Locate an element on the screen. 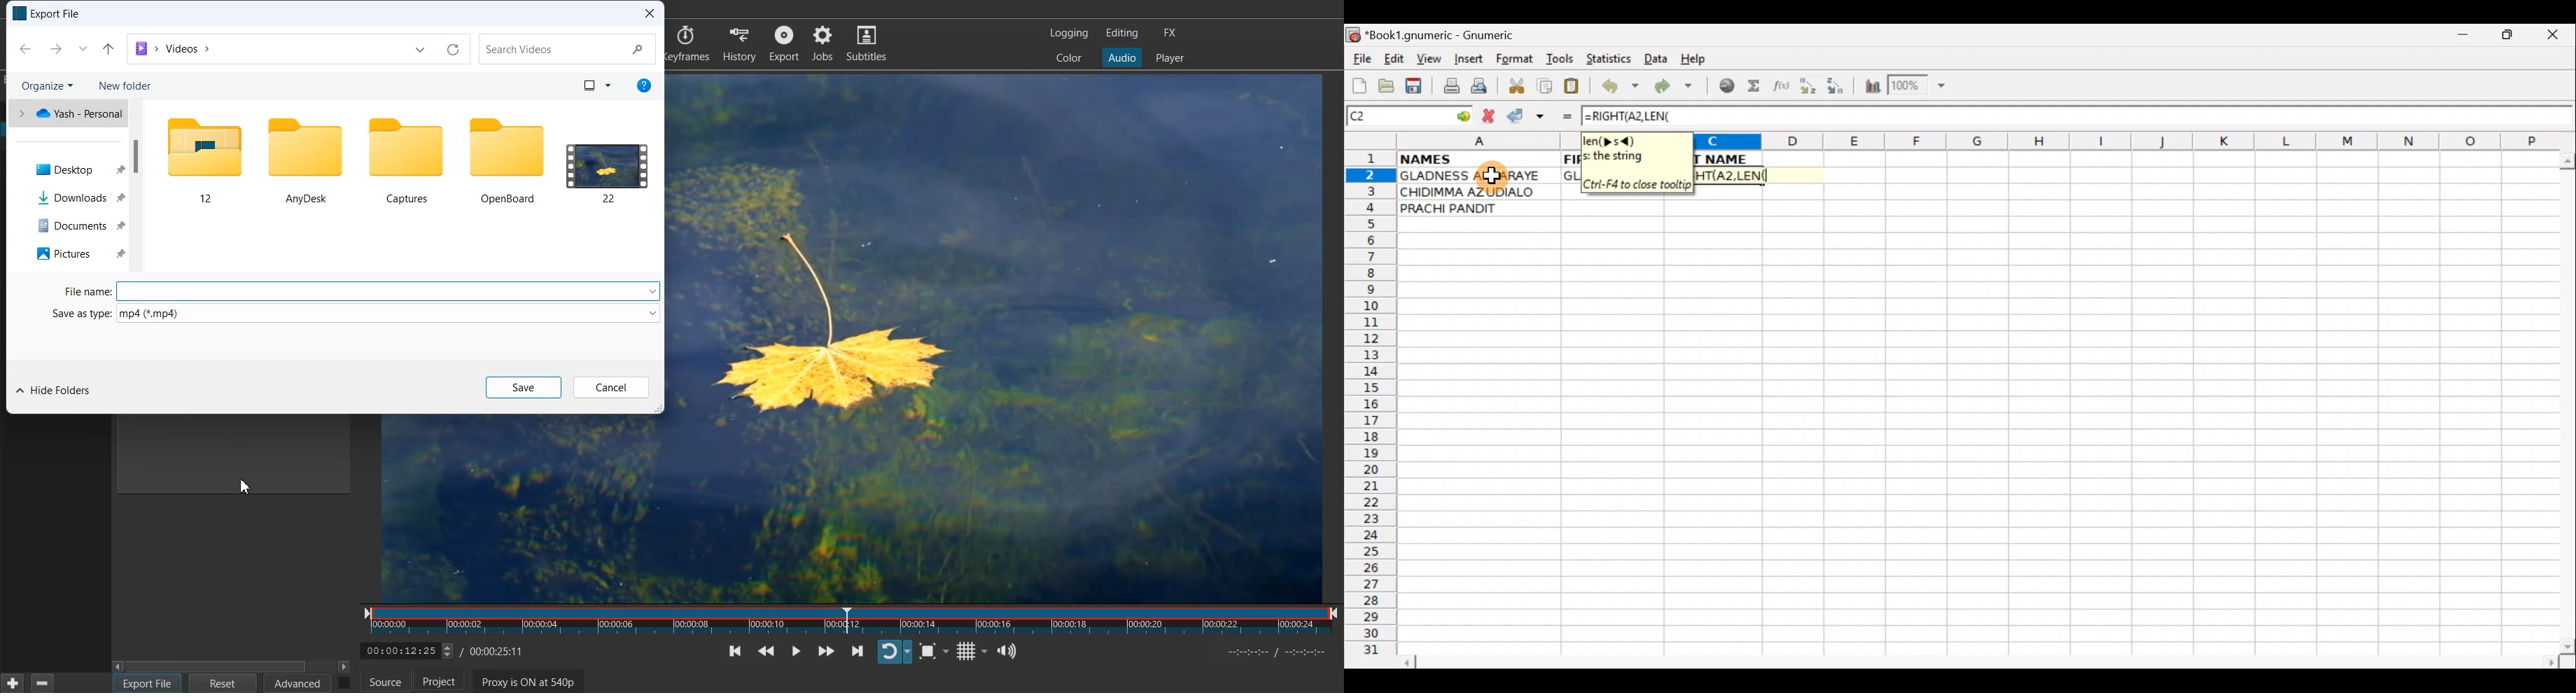  Toggle grid display on the player is located at coordinates (973, 650).